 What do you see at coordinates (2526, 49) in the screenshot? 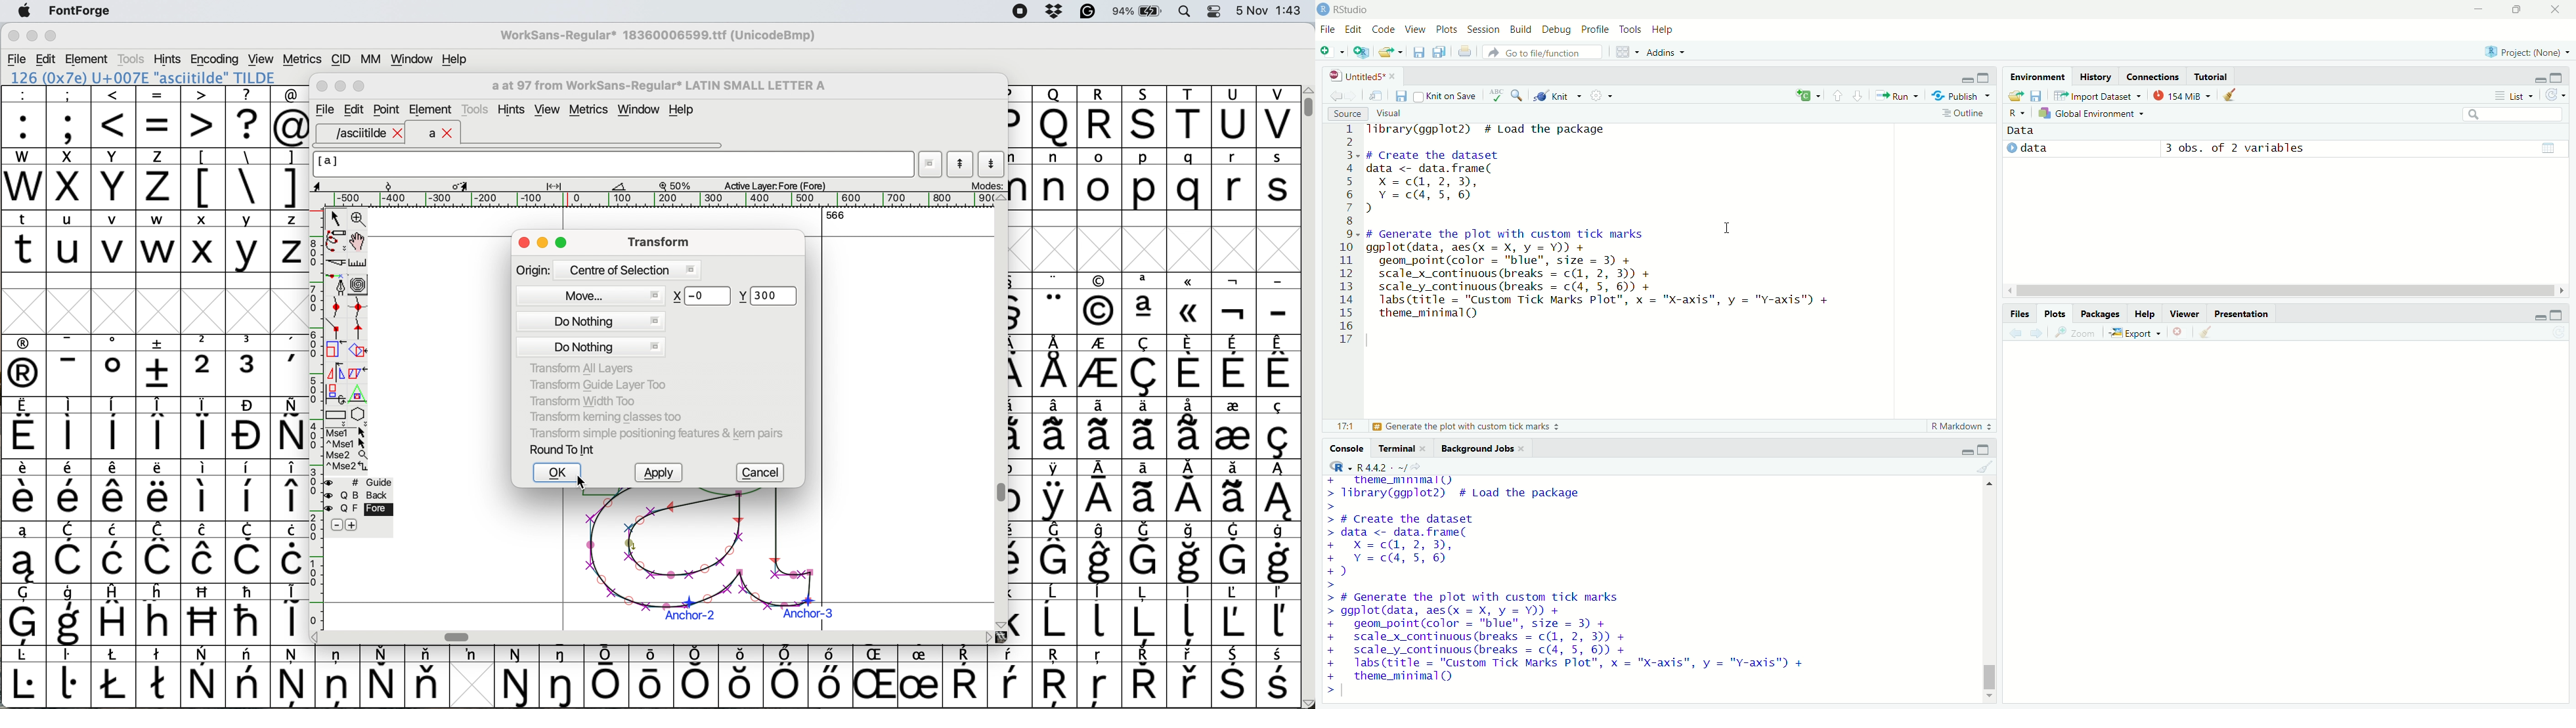
I see `project: (None)` at bounding box center [2526, 49].